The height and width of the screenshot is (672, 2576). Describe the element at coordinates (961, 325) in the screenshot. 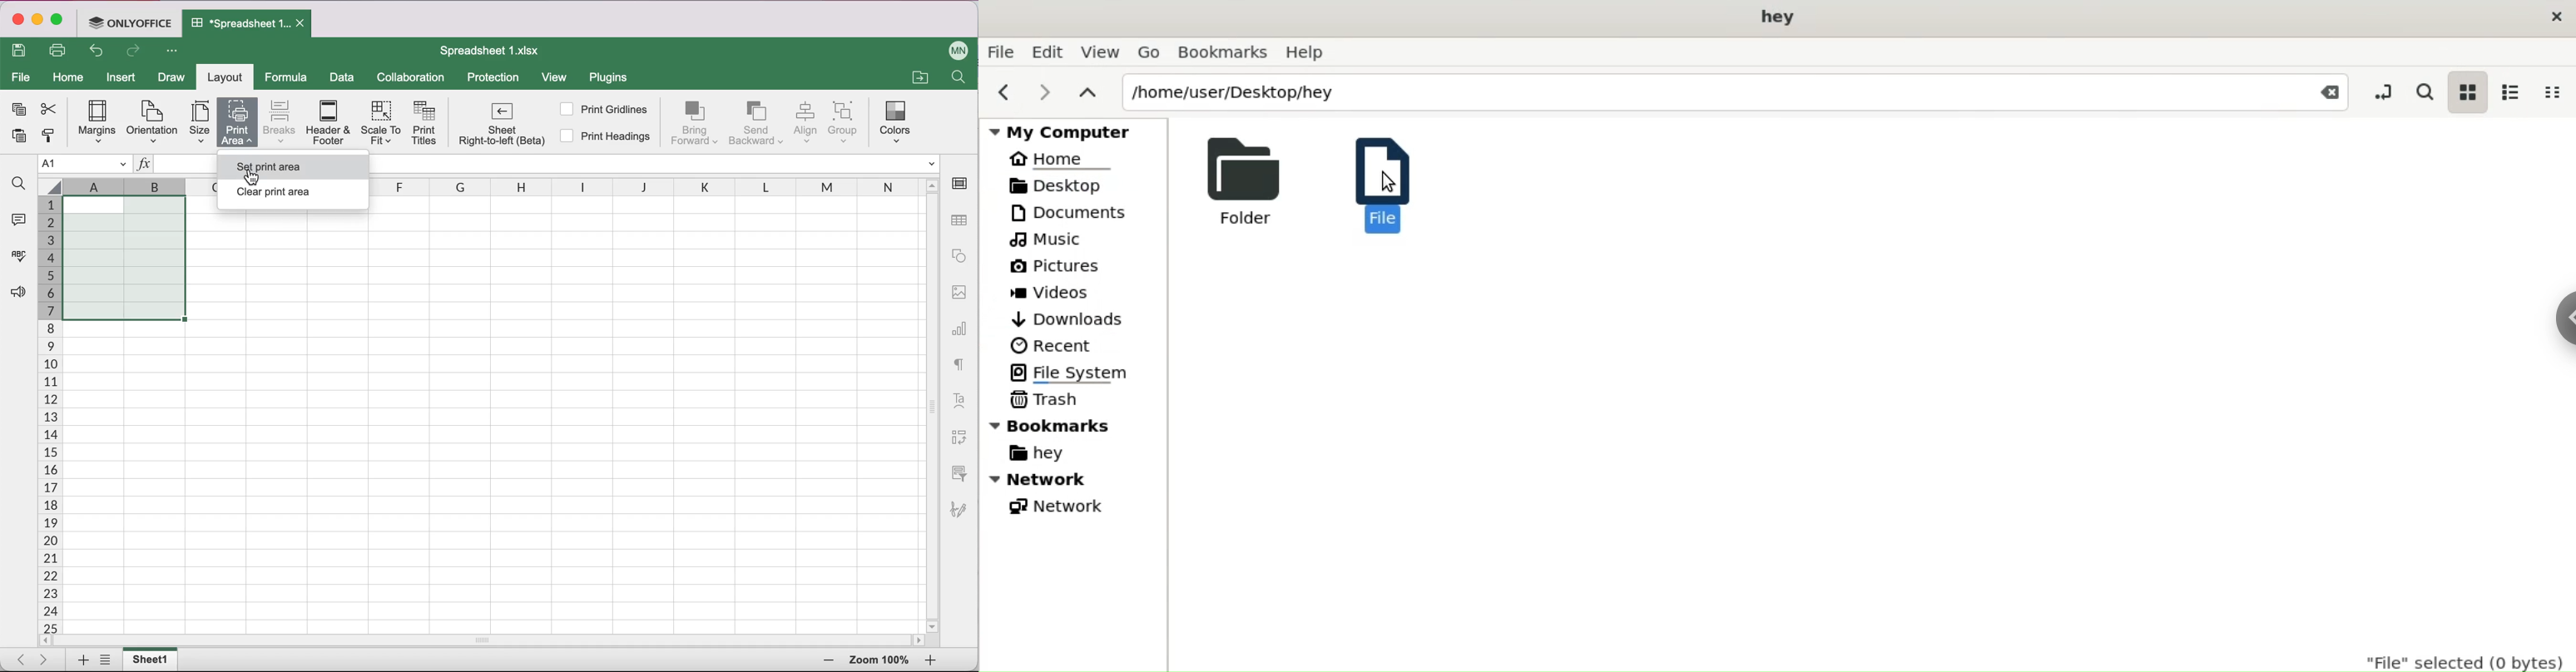

I see `chart` at that location.